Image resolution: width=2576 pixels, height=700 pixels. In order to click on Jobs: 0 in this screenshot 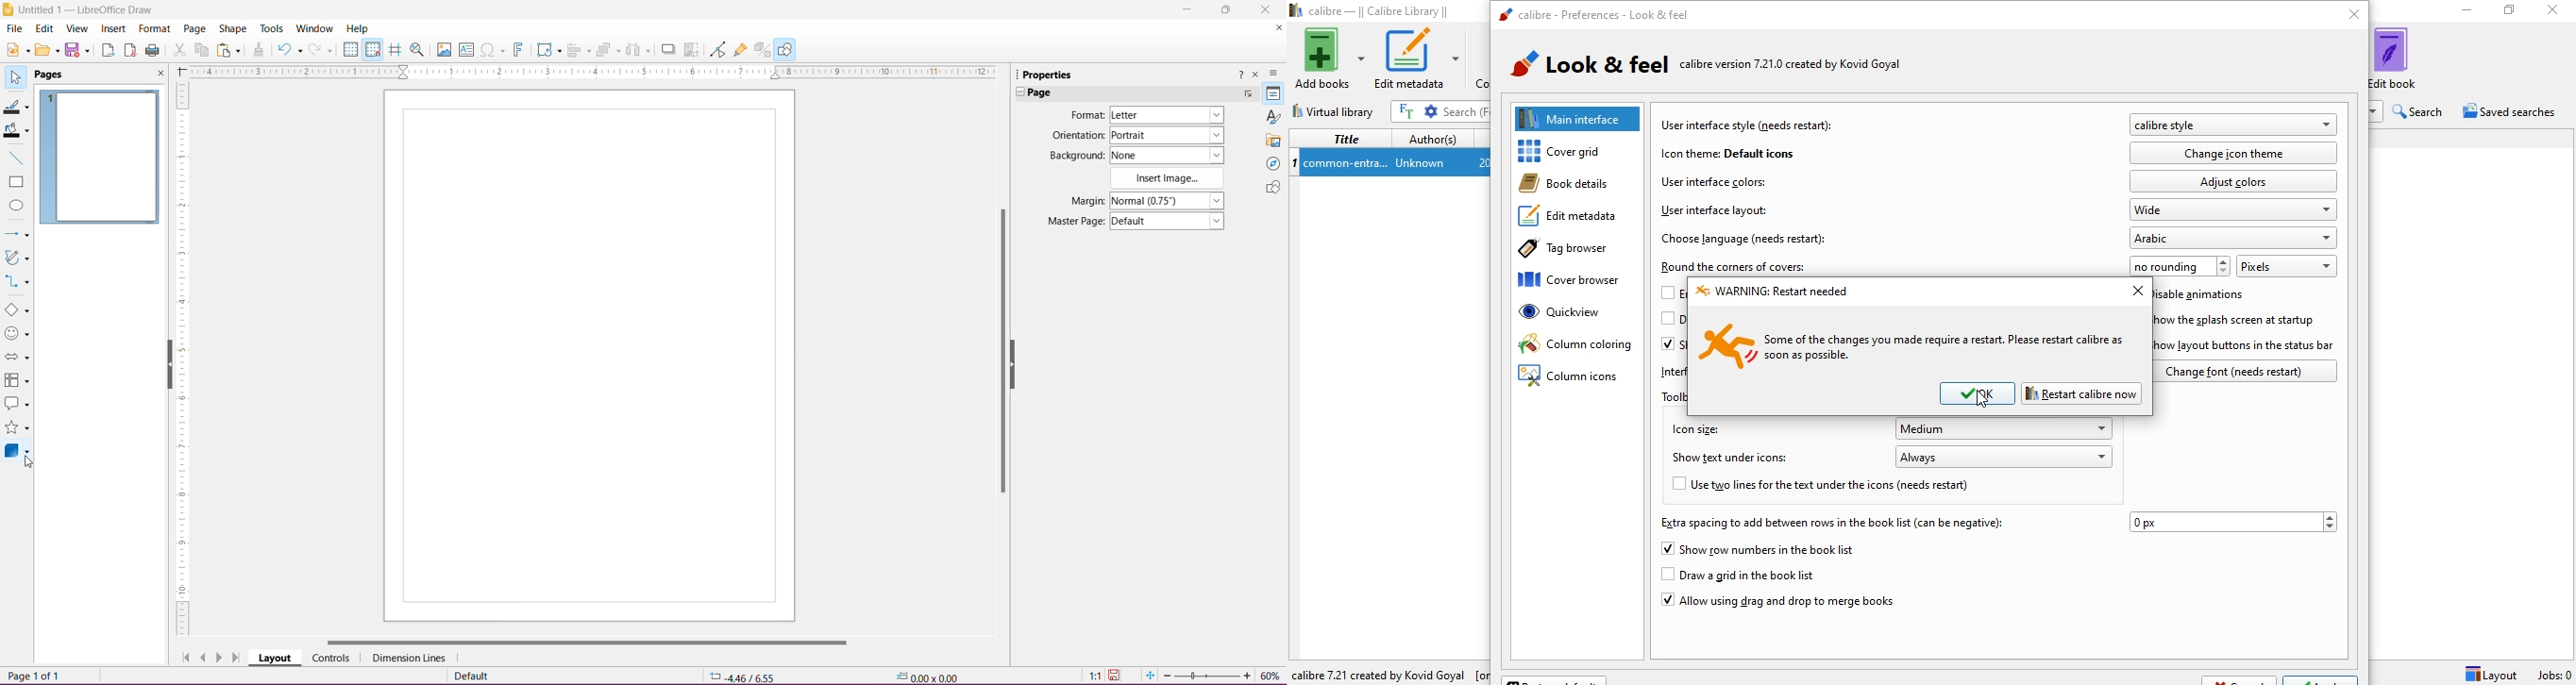, I will do `click(2552, 675)`.